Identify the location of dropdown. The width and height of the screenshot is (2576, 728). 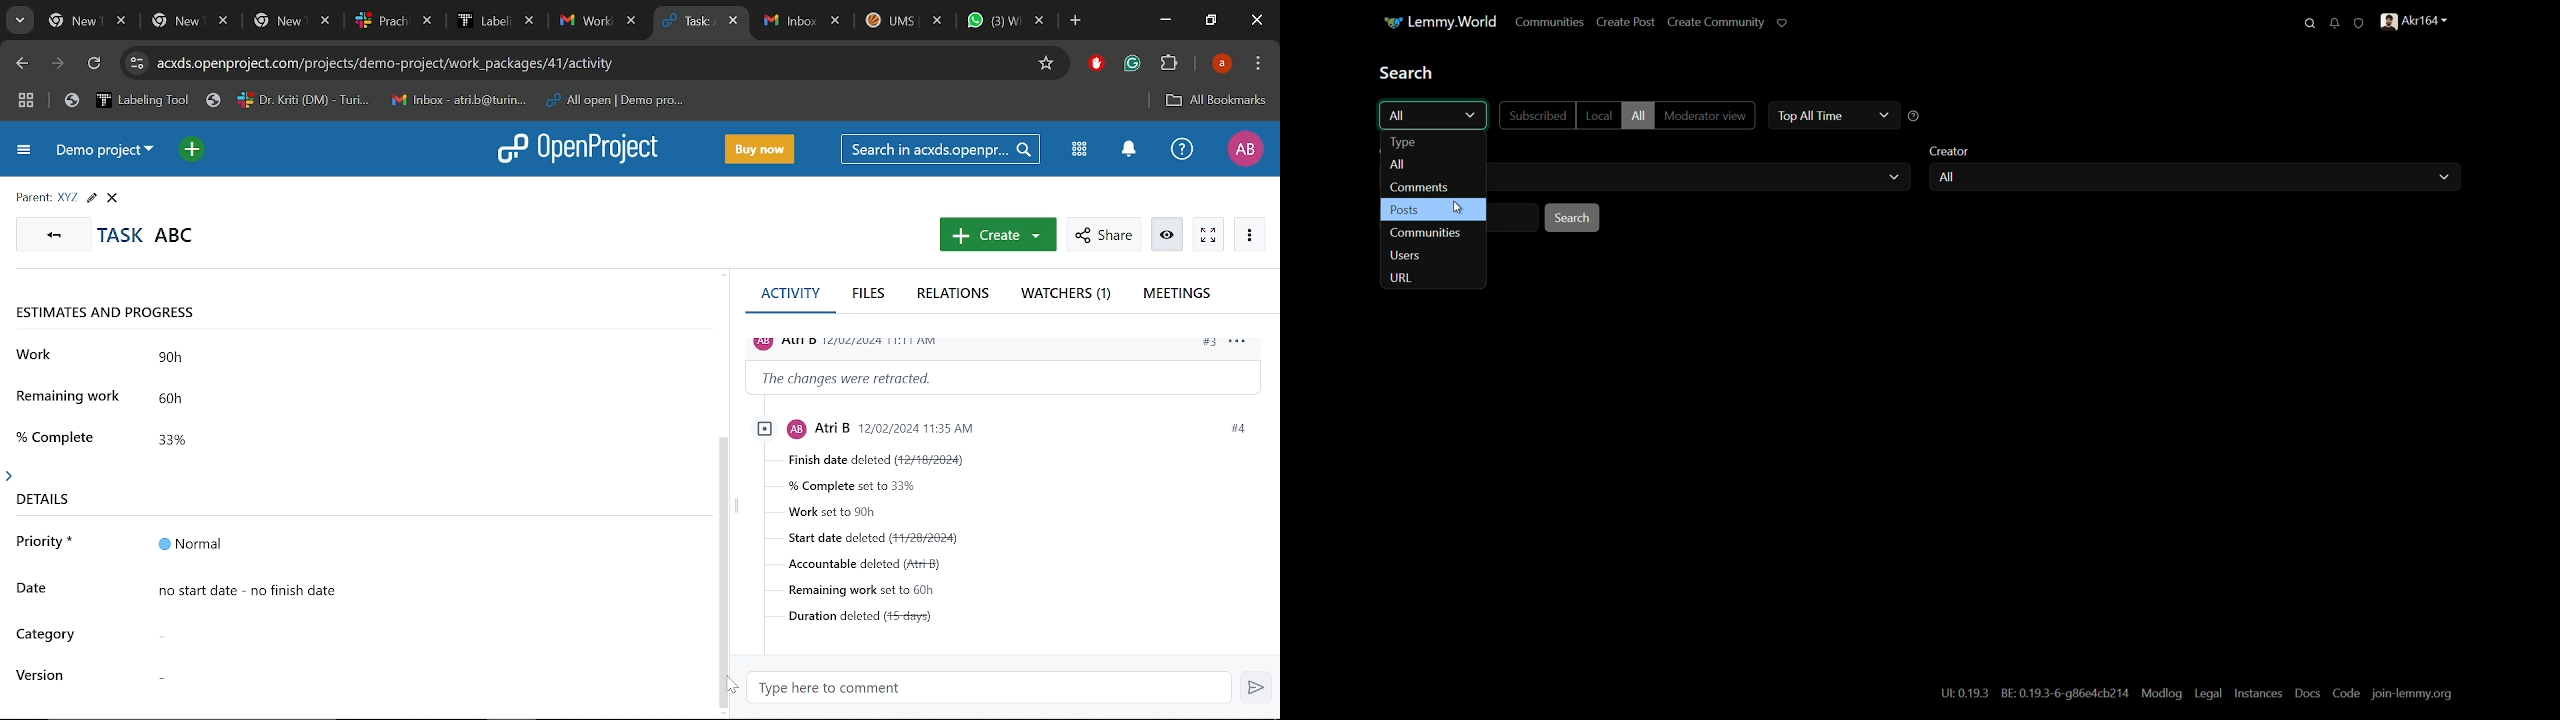
(1894, 177).